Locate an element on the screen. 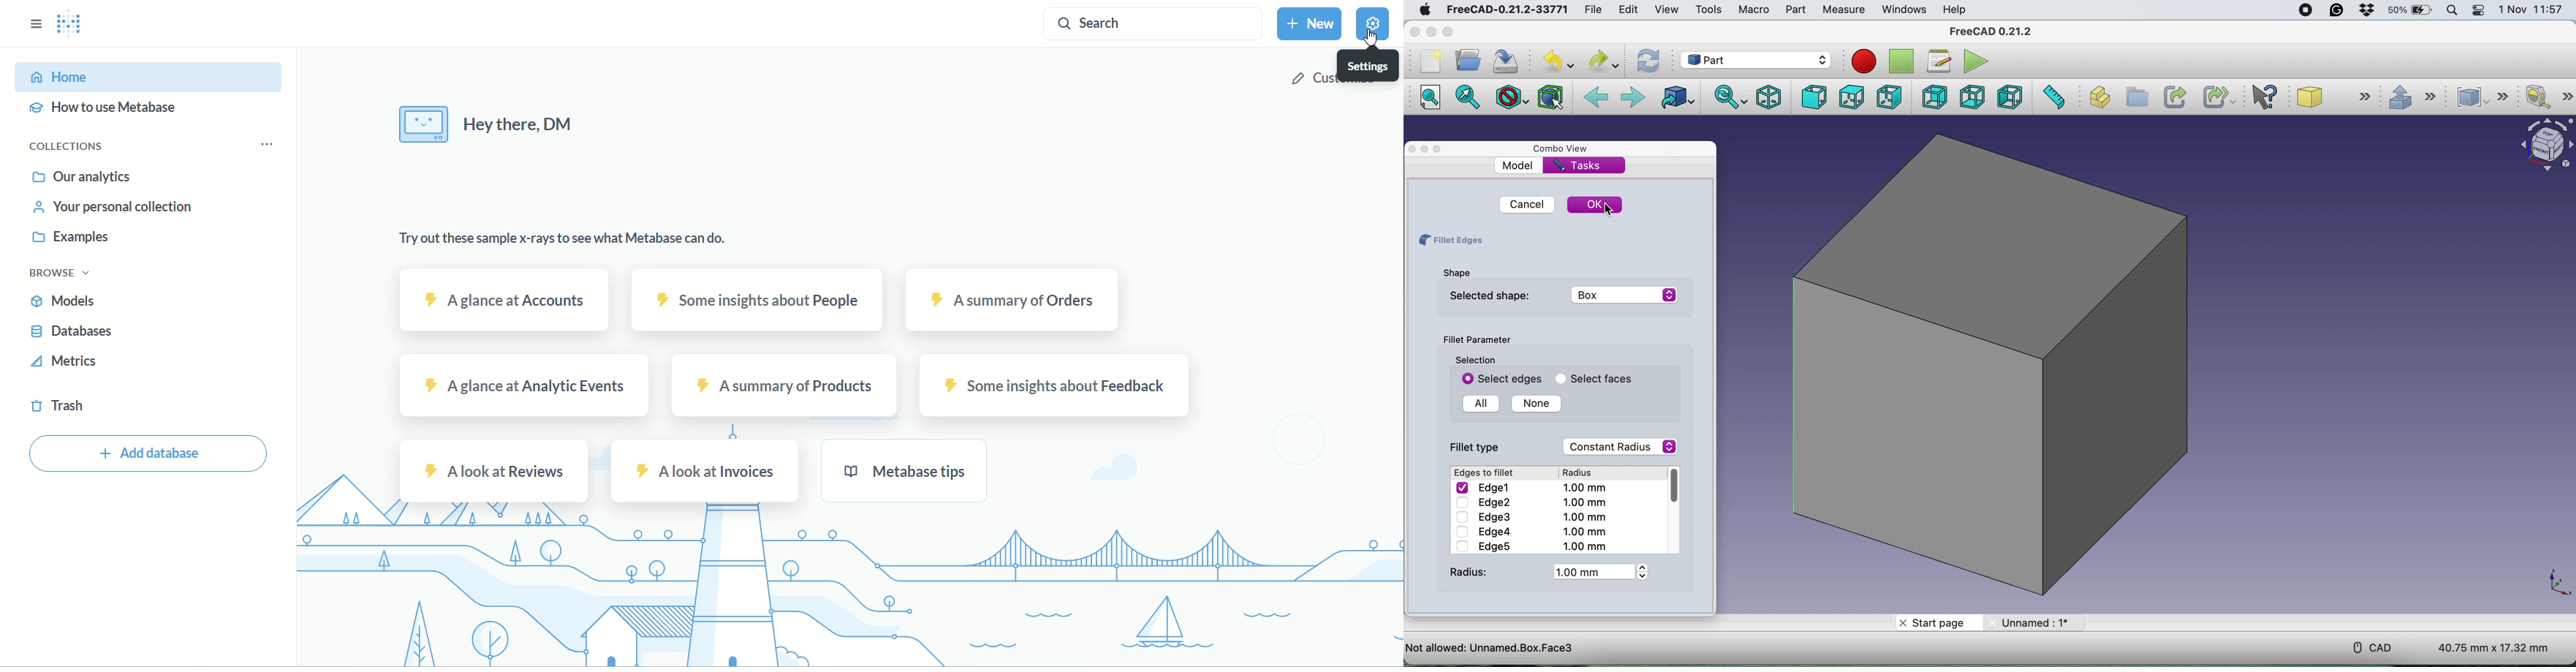 Image resolution: width=2576 pixels, height=672 pixels. top is located at coordinates (1851, 97).